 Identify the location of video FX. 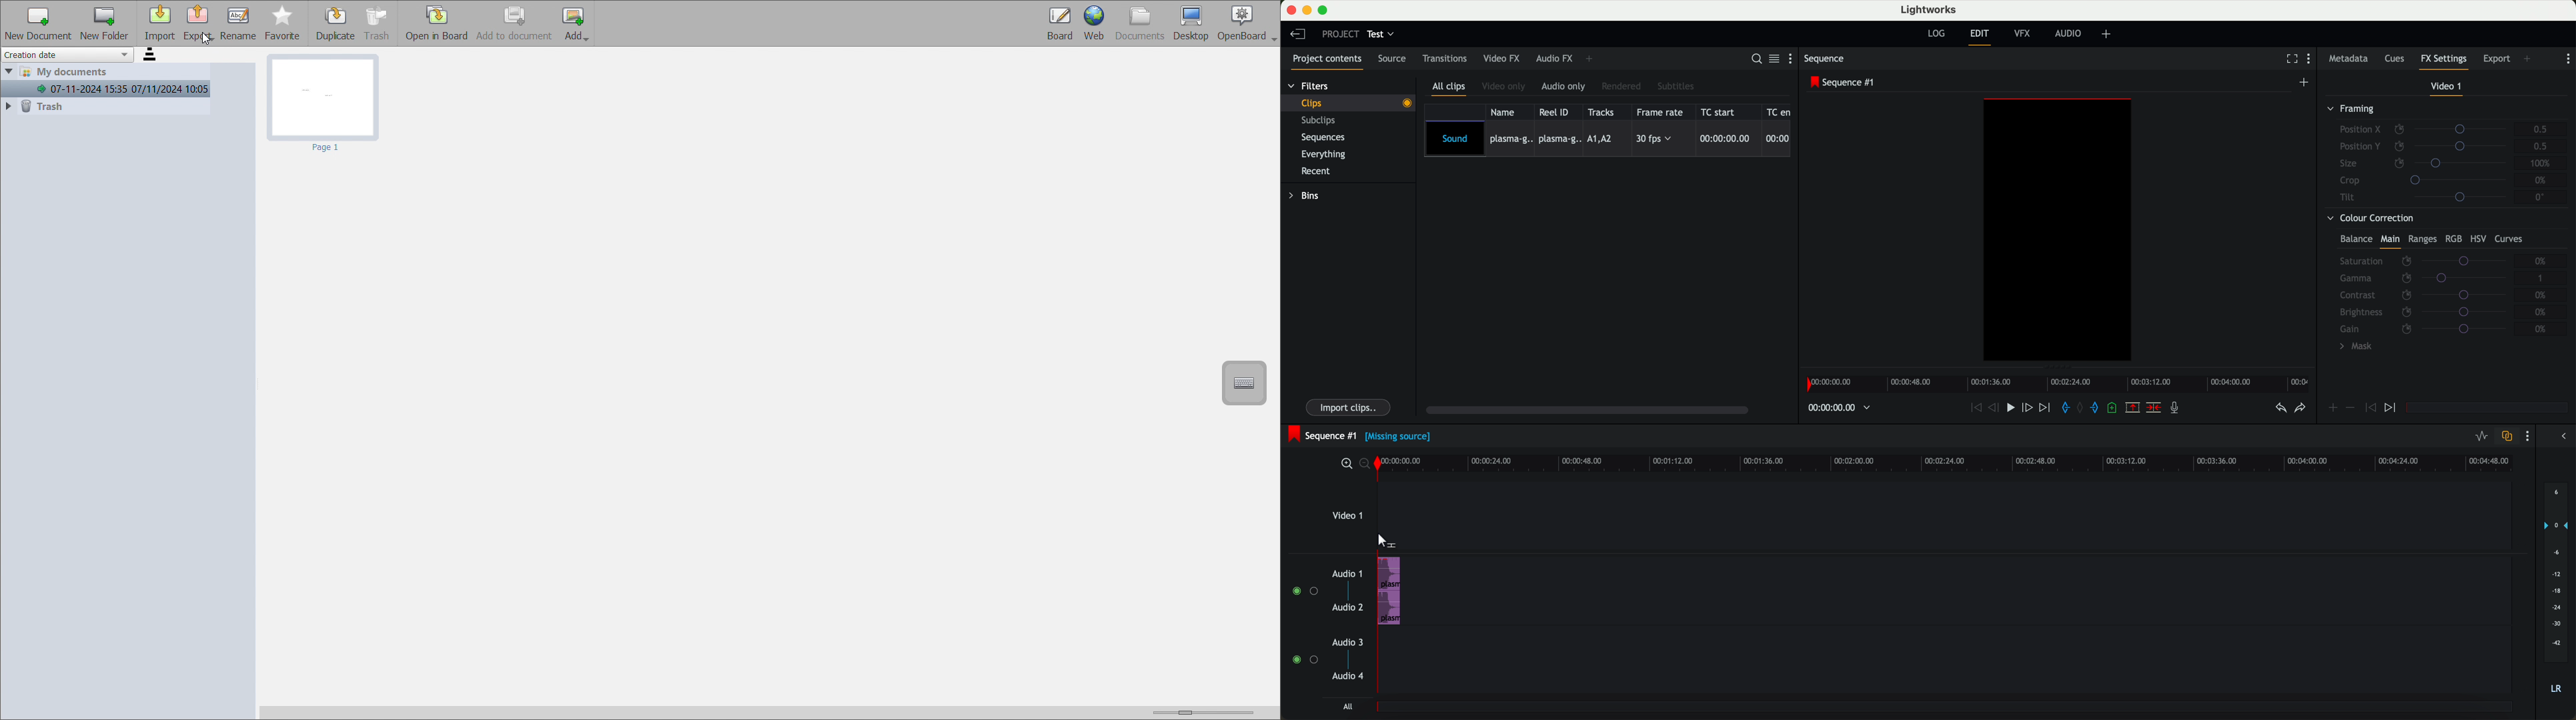
(1501, 59).